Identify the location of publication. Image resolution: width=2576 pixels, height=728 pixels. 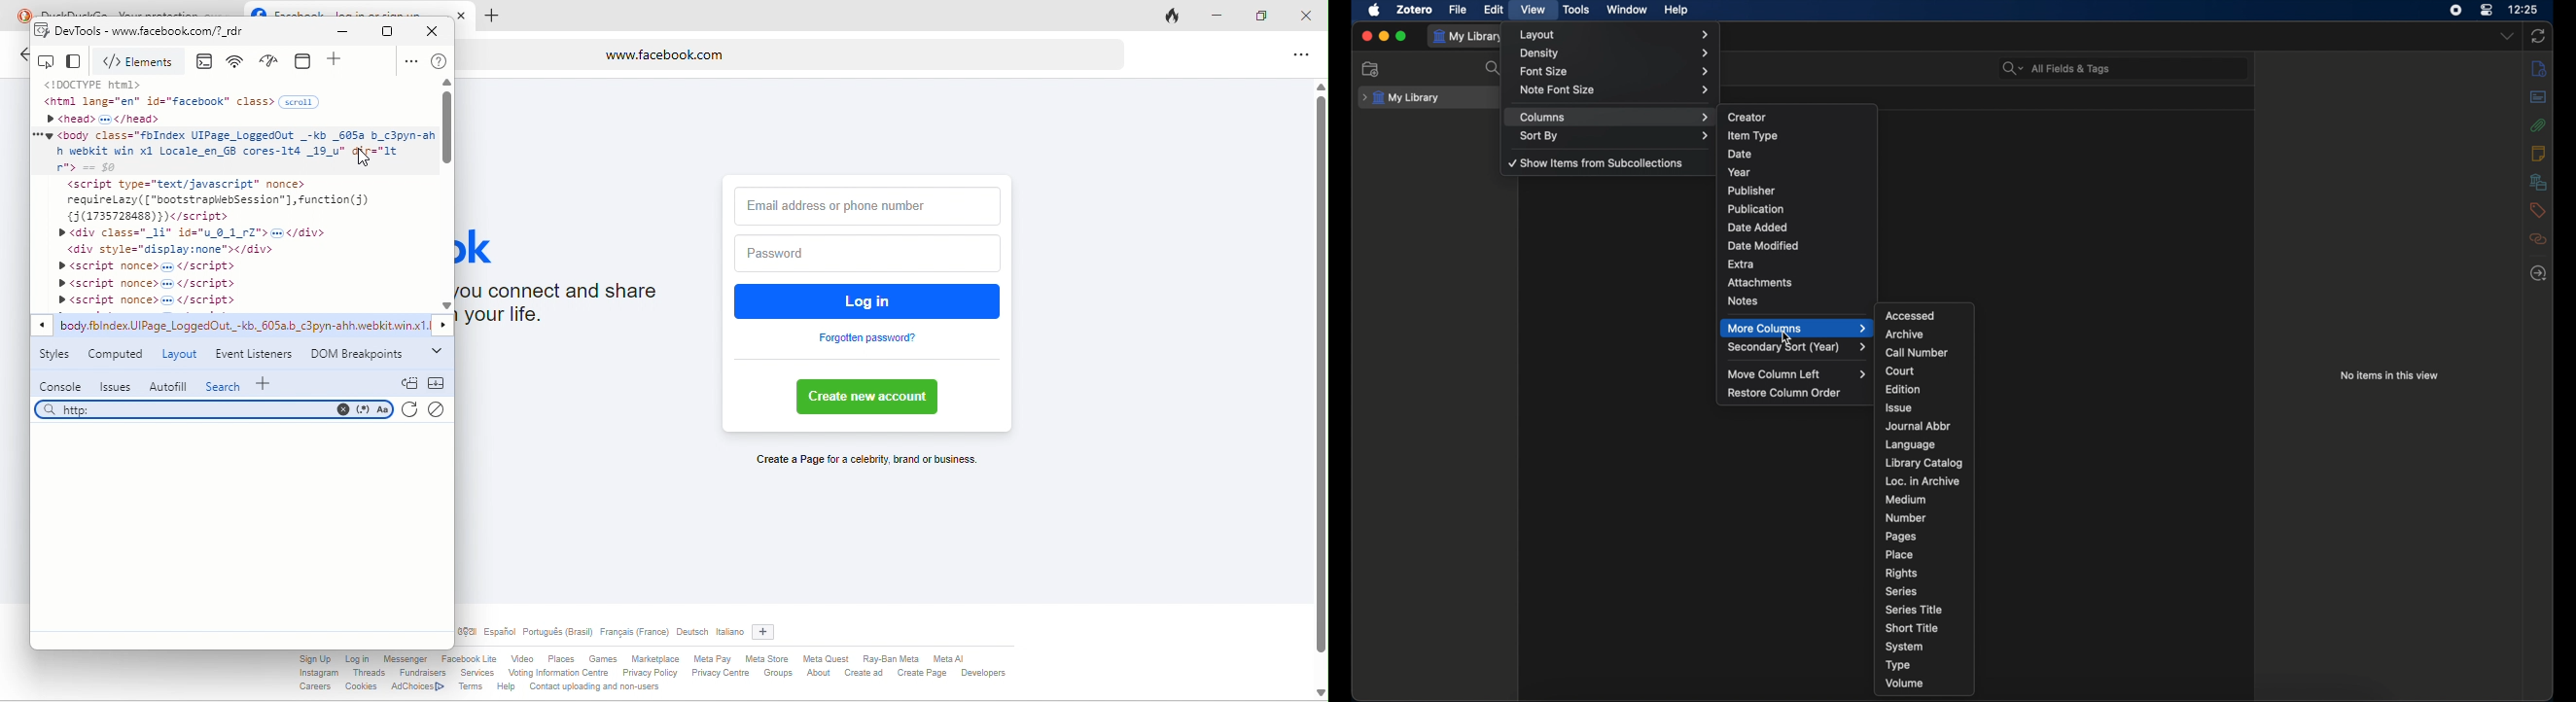
(1756, 208).